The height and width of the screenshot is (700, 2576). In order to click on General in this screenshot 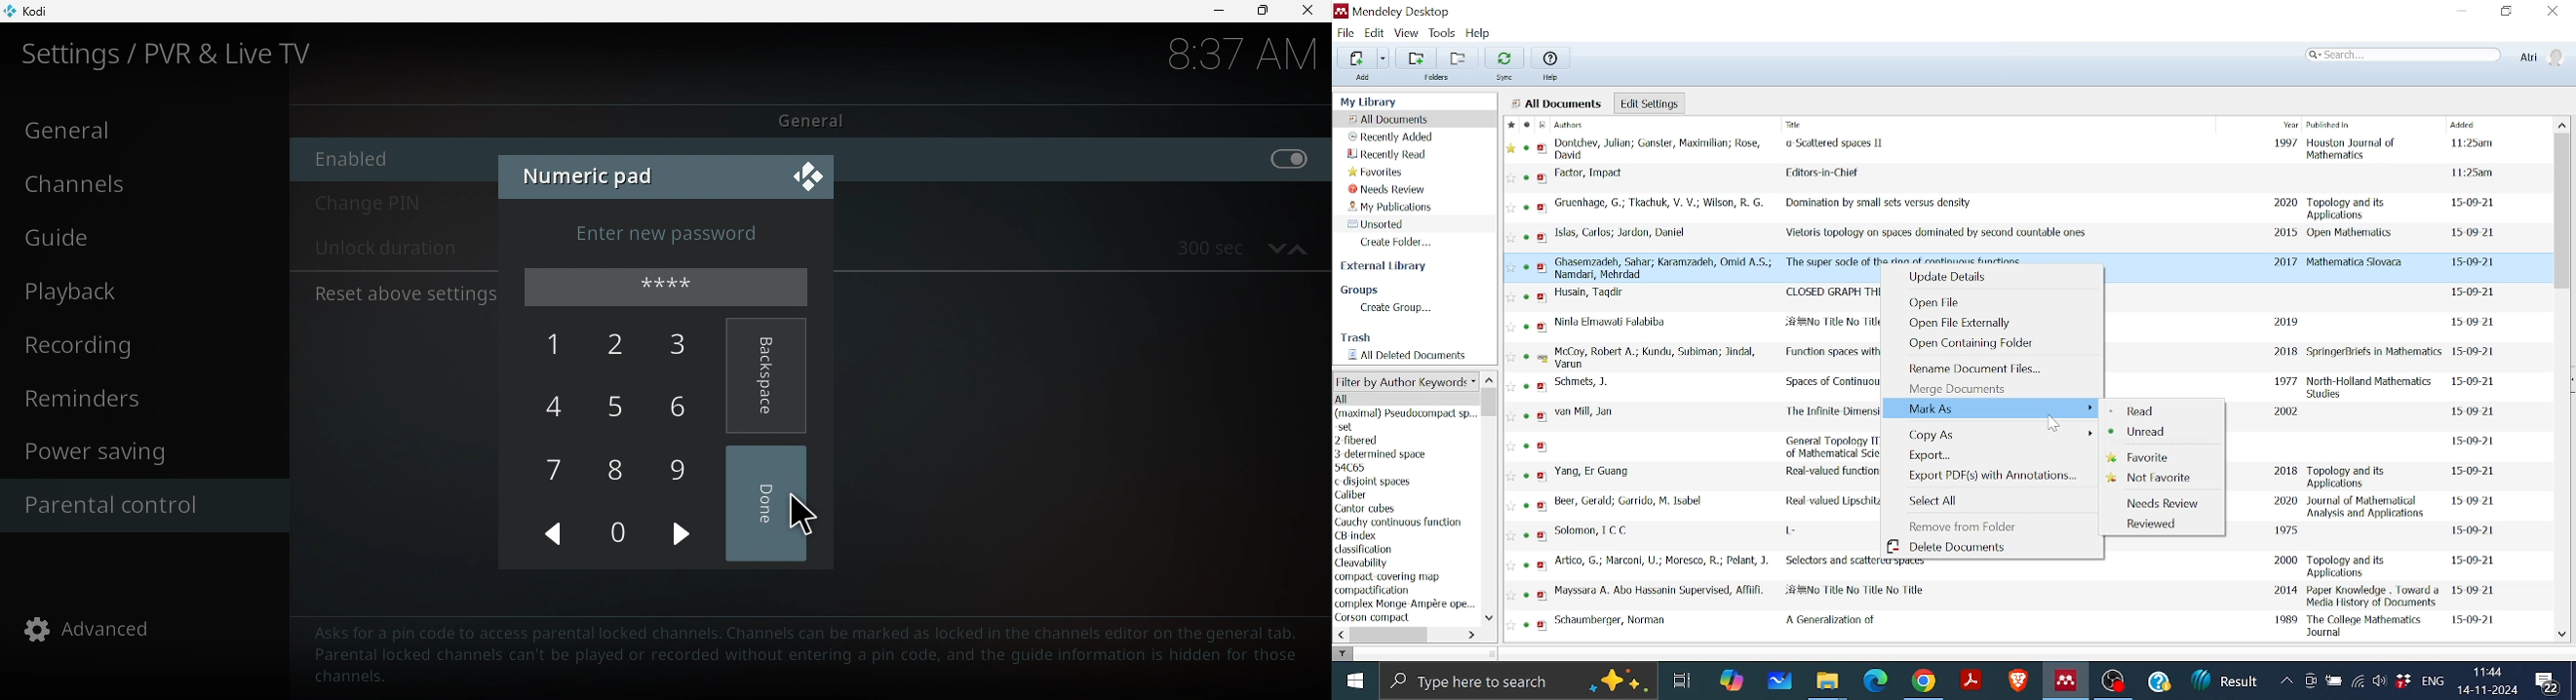, I will do `click(814, 120)`.